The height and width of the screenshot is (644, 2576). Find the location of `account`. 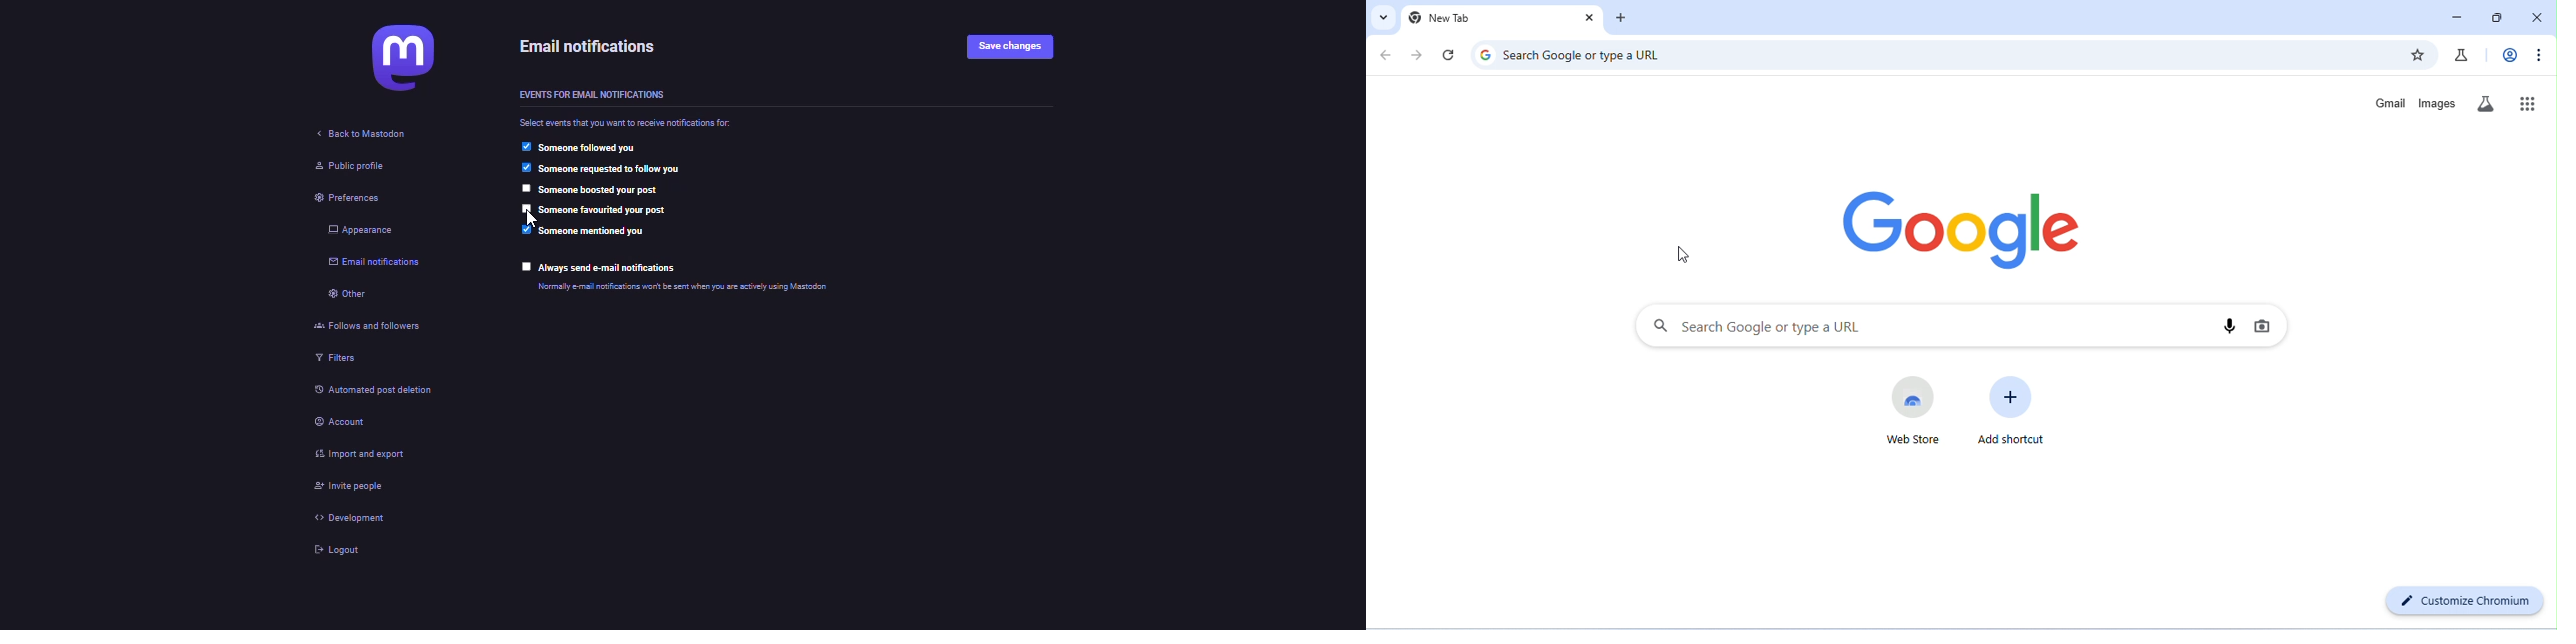

account is located at coordinates (2509, 54).